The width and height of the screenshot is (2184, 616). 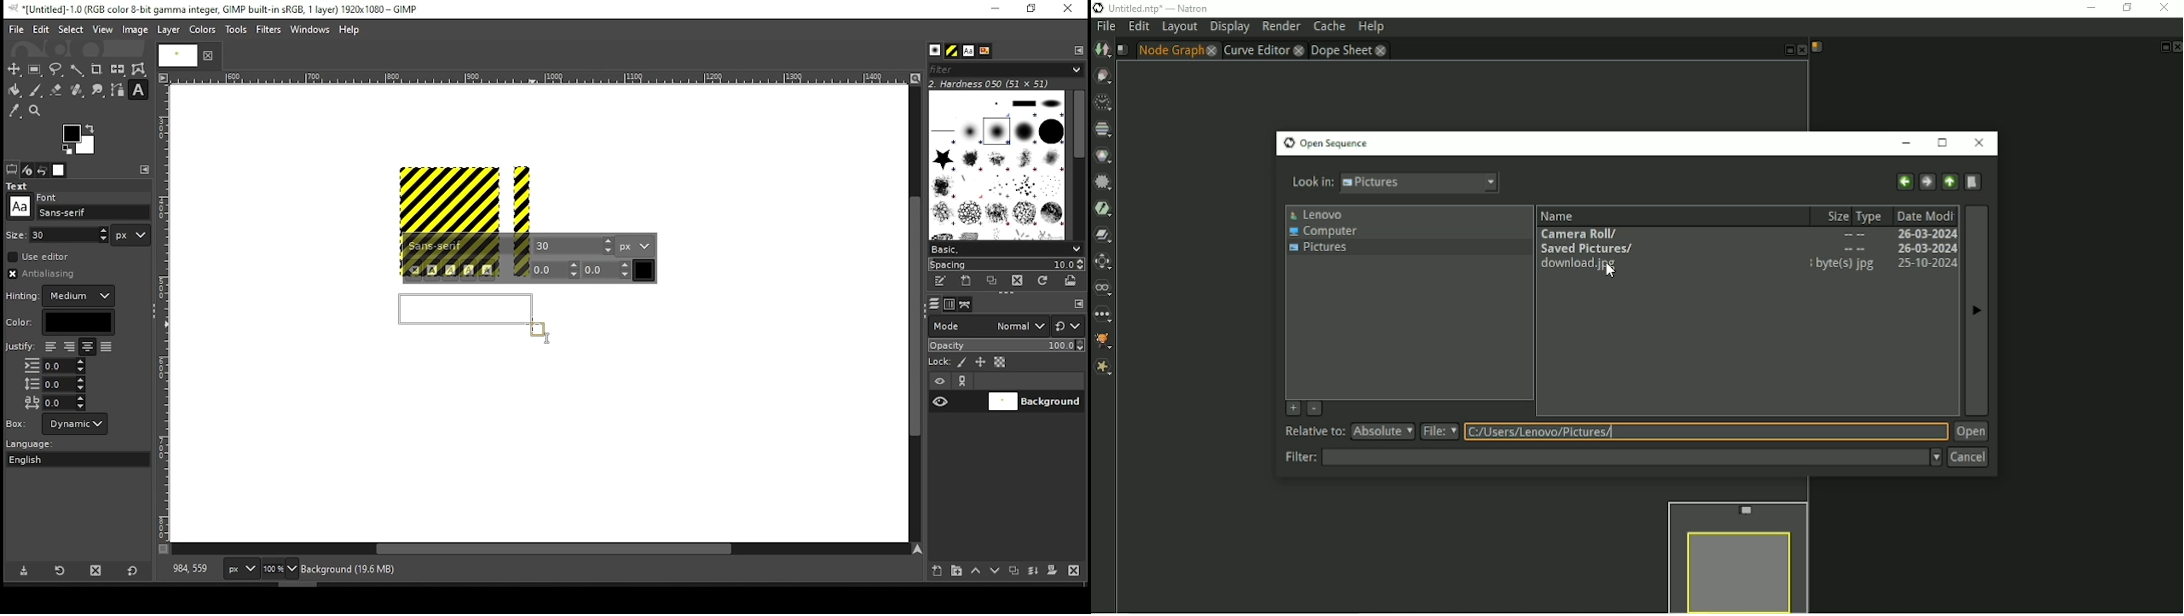 I want to click on reset to defaults, so click(x=133, y=571).